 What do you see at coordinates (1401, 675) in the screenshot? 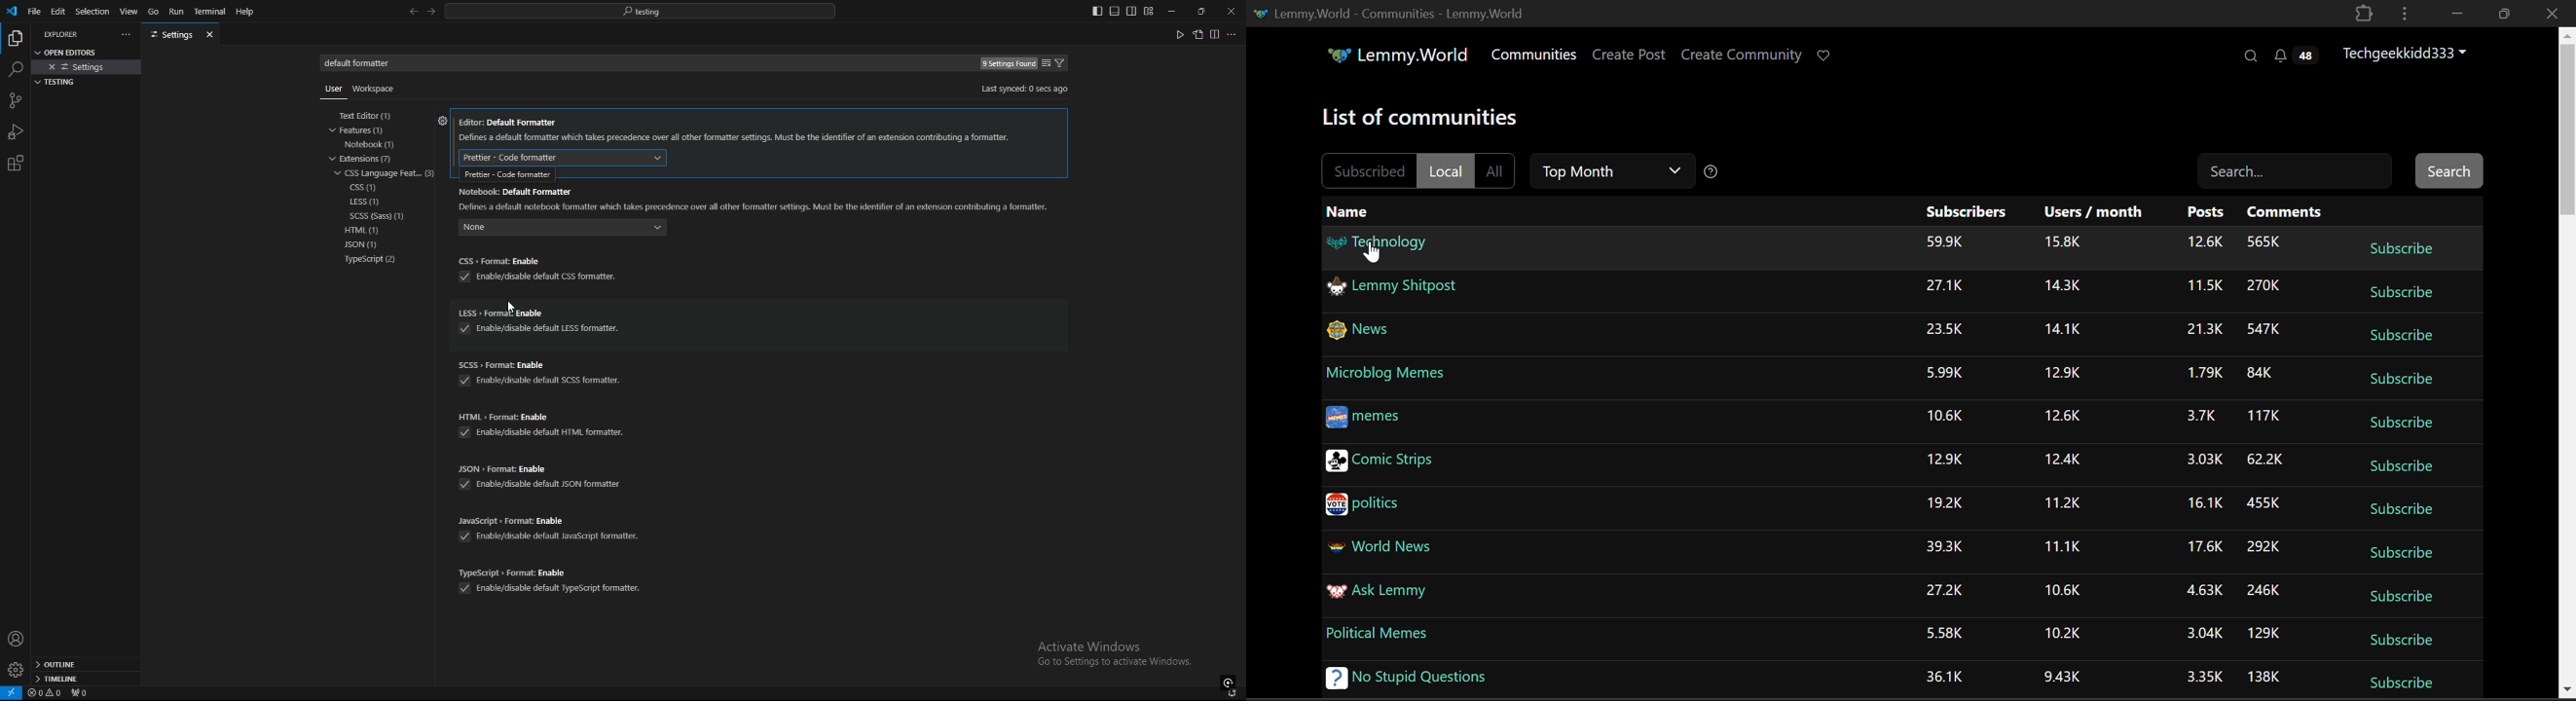
I see `No Stupid Questions` at bounding box center [1401, 675].